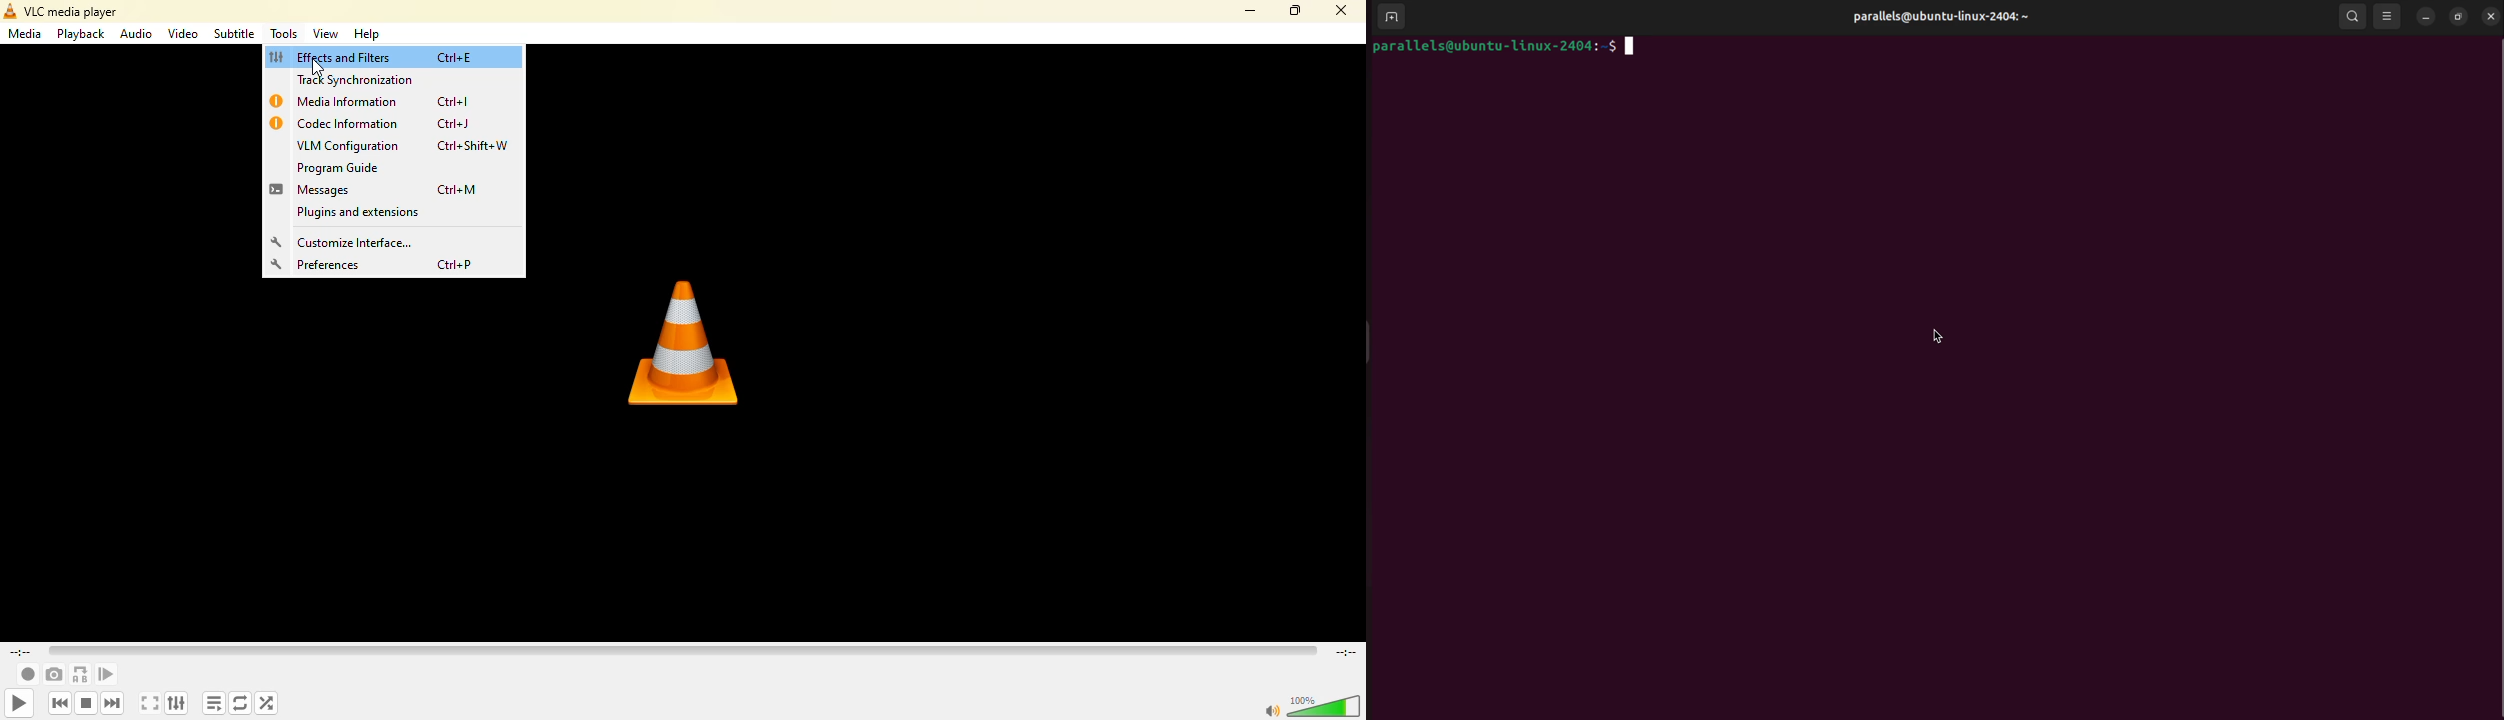 The image size is (2520, 728). Describe the element at coordinates (367, 36) in the screenshot. I see `help` at that location.